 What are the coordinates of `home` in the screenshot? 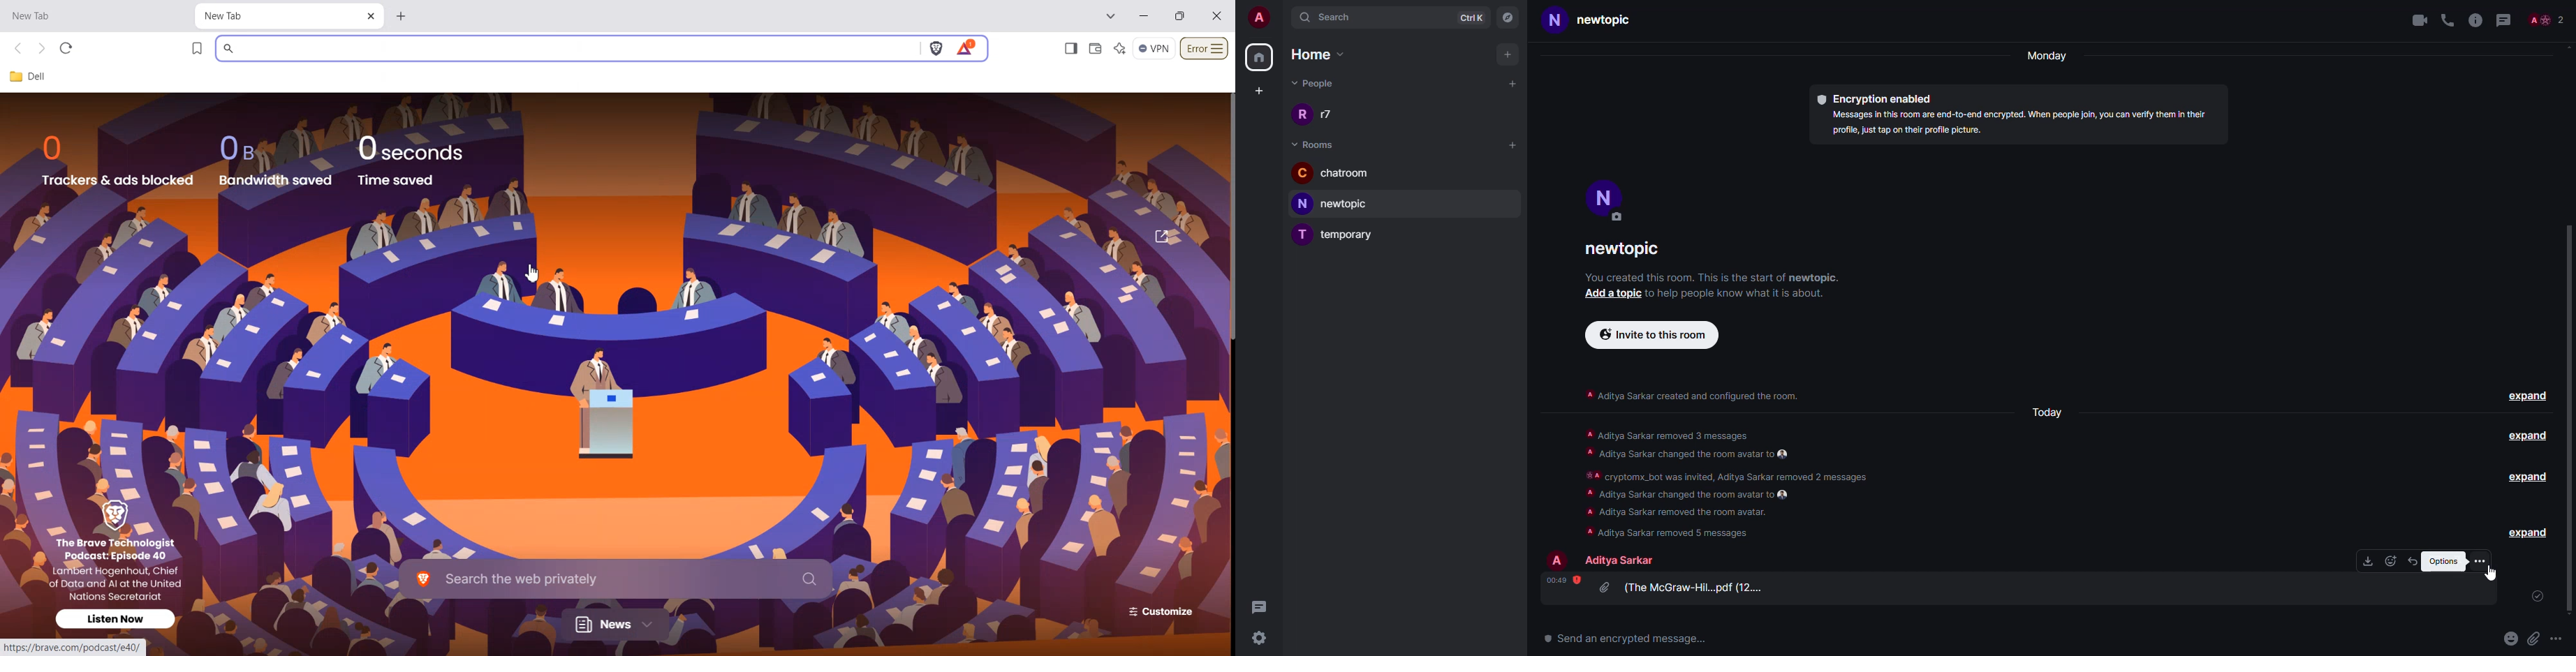 It's located at (1325, 56).